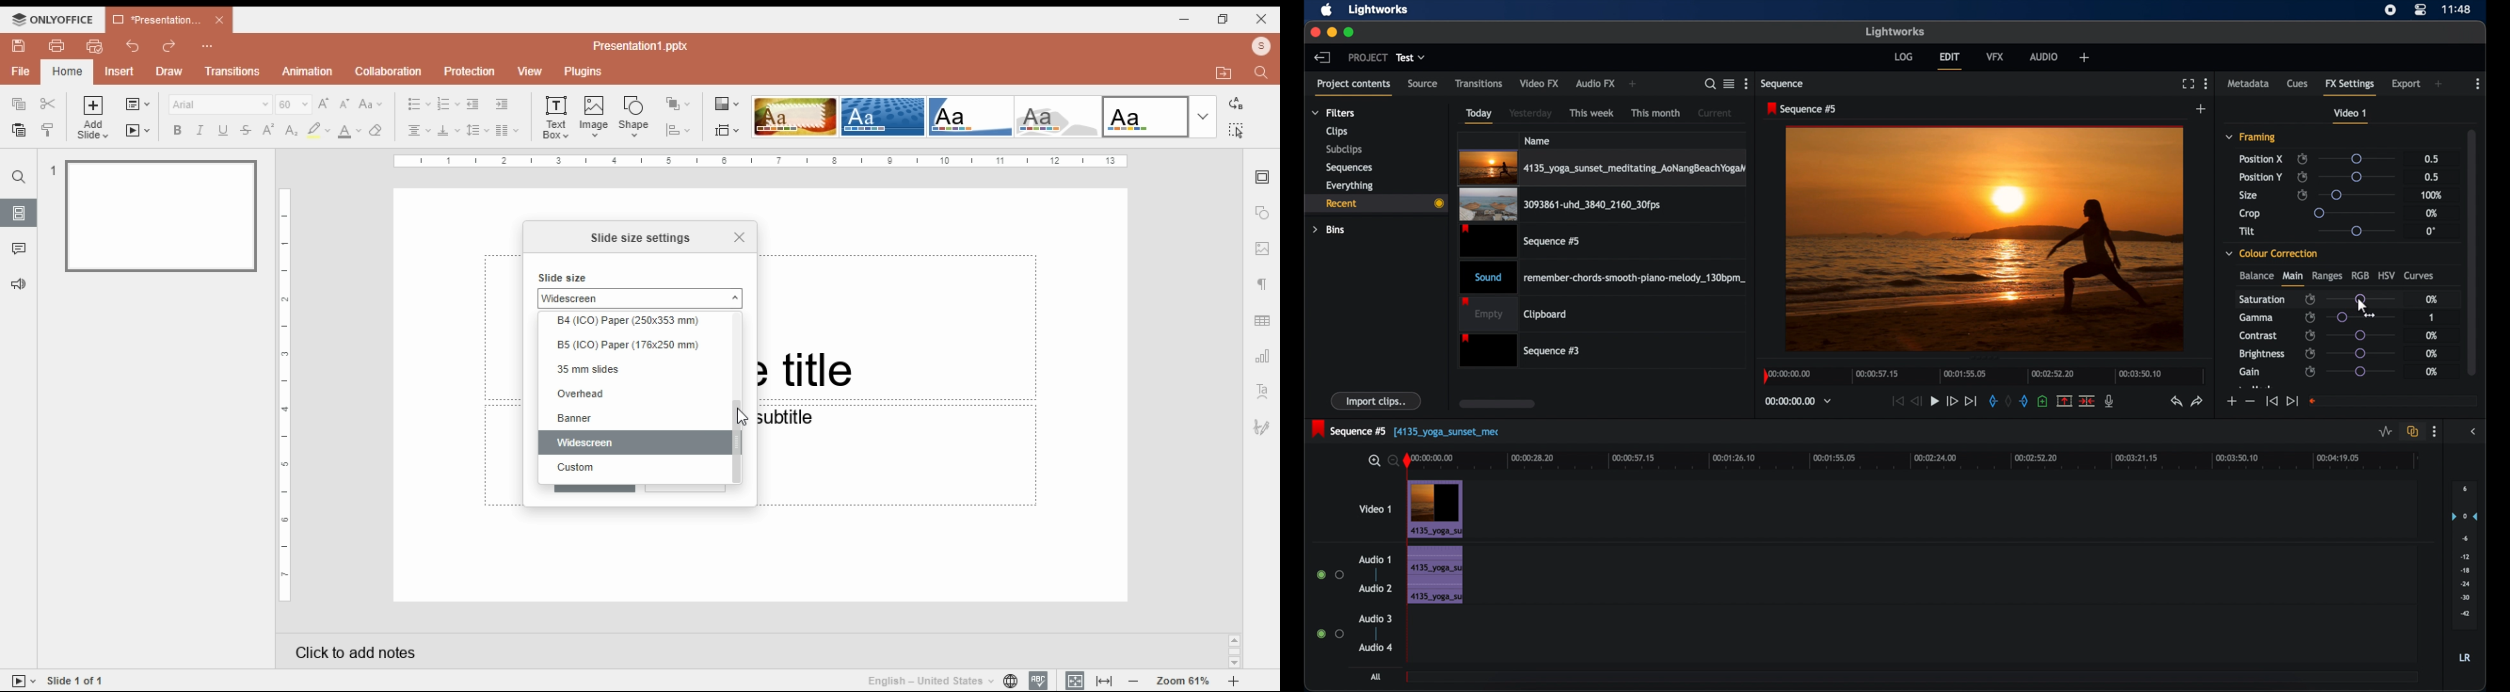 The image size is (2520, 700). What do you see at coordinates (1223, 19) in the screenshot?
I see `restore` at bounding box center [1223, 19].